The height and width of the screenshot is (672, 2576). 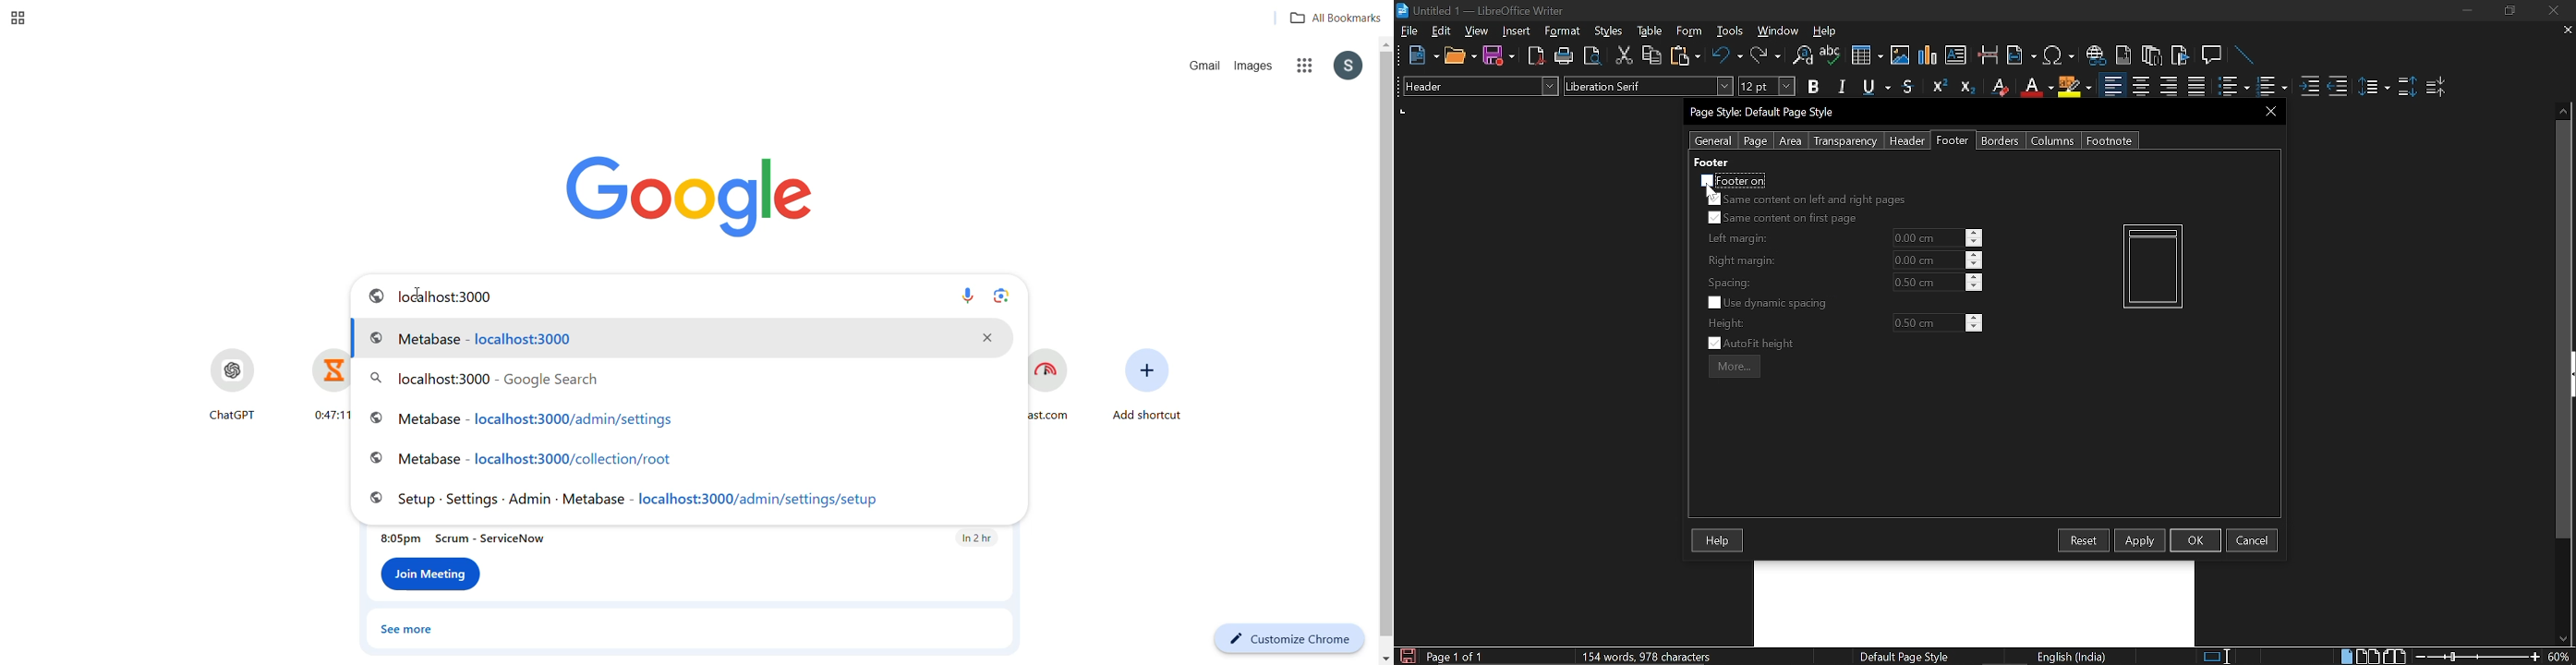 I want to click on Insert image, so click(x=1902, y=54).